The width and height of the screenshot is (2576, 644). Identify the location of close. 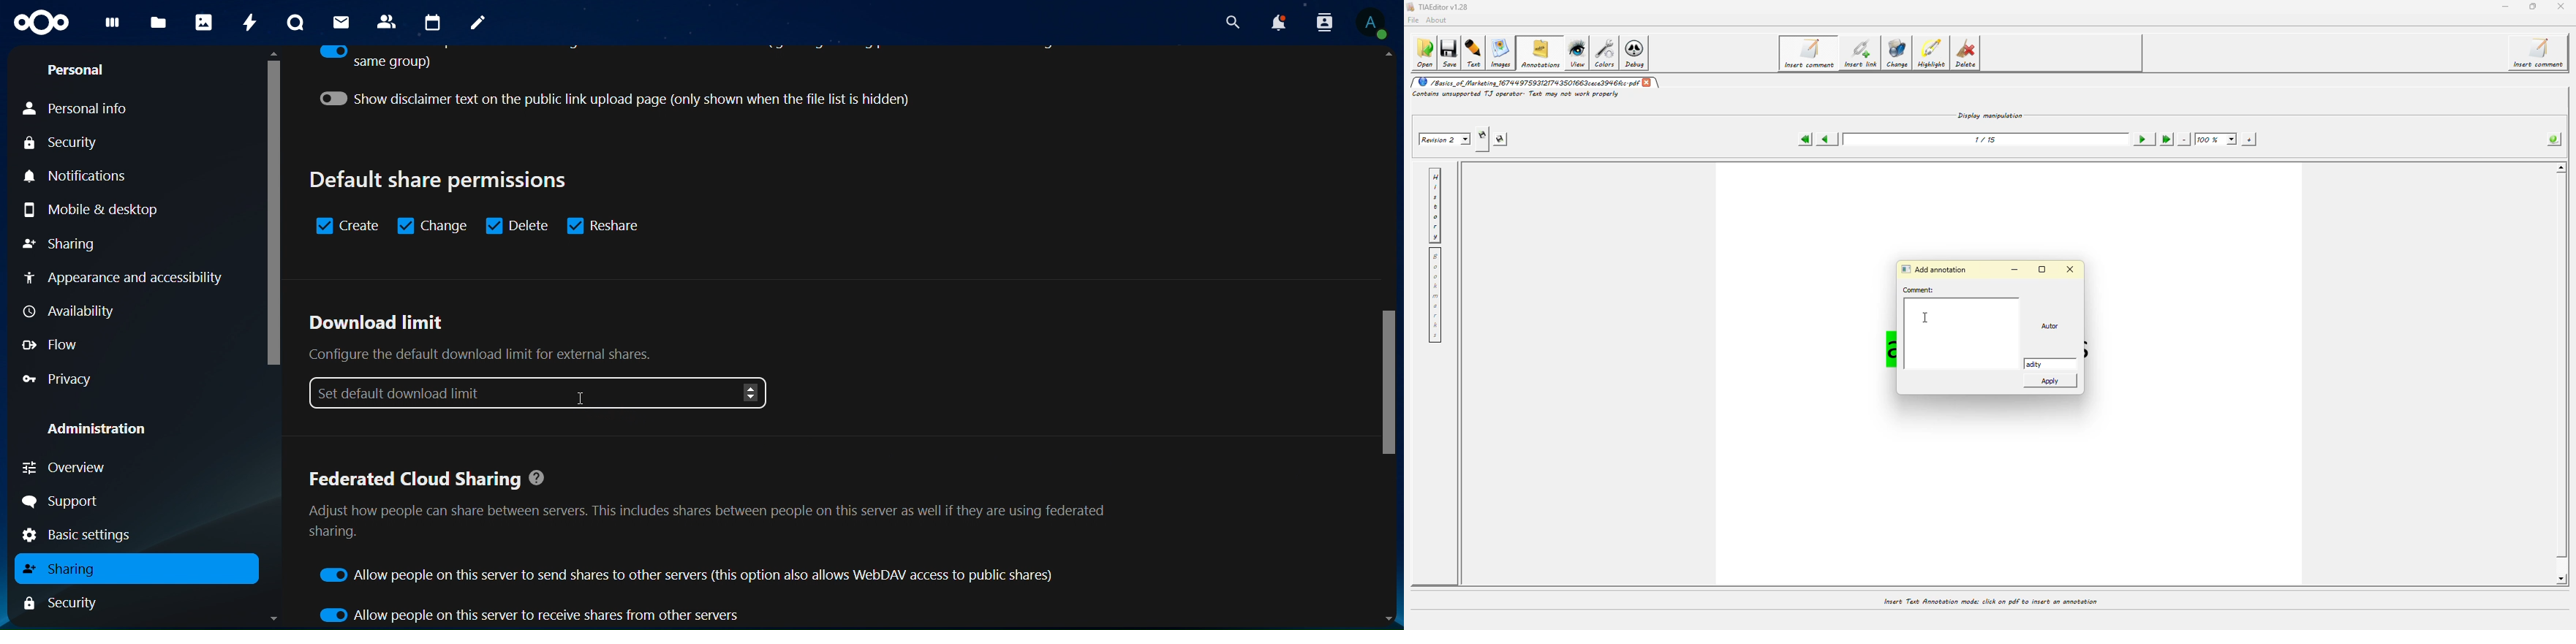
(1647, 81).